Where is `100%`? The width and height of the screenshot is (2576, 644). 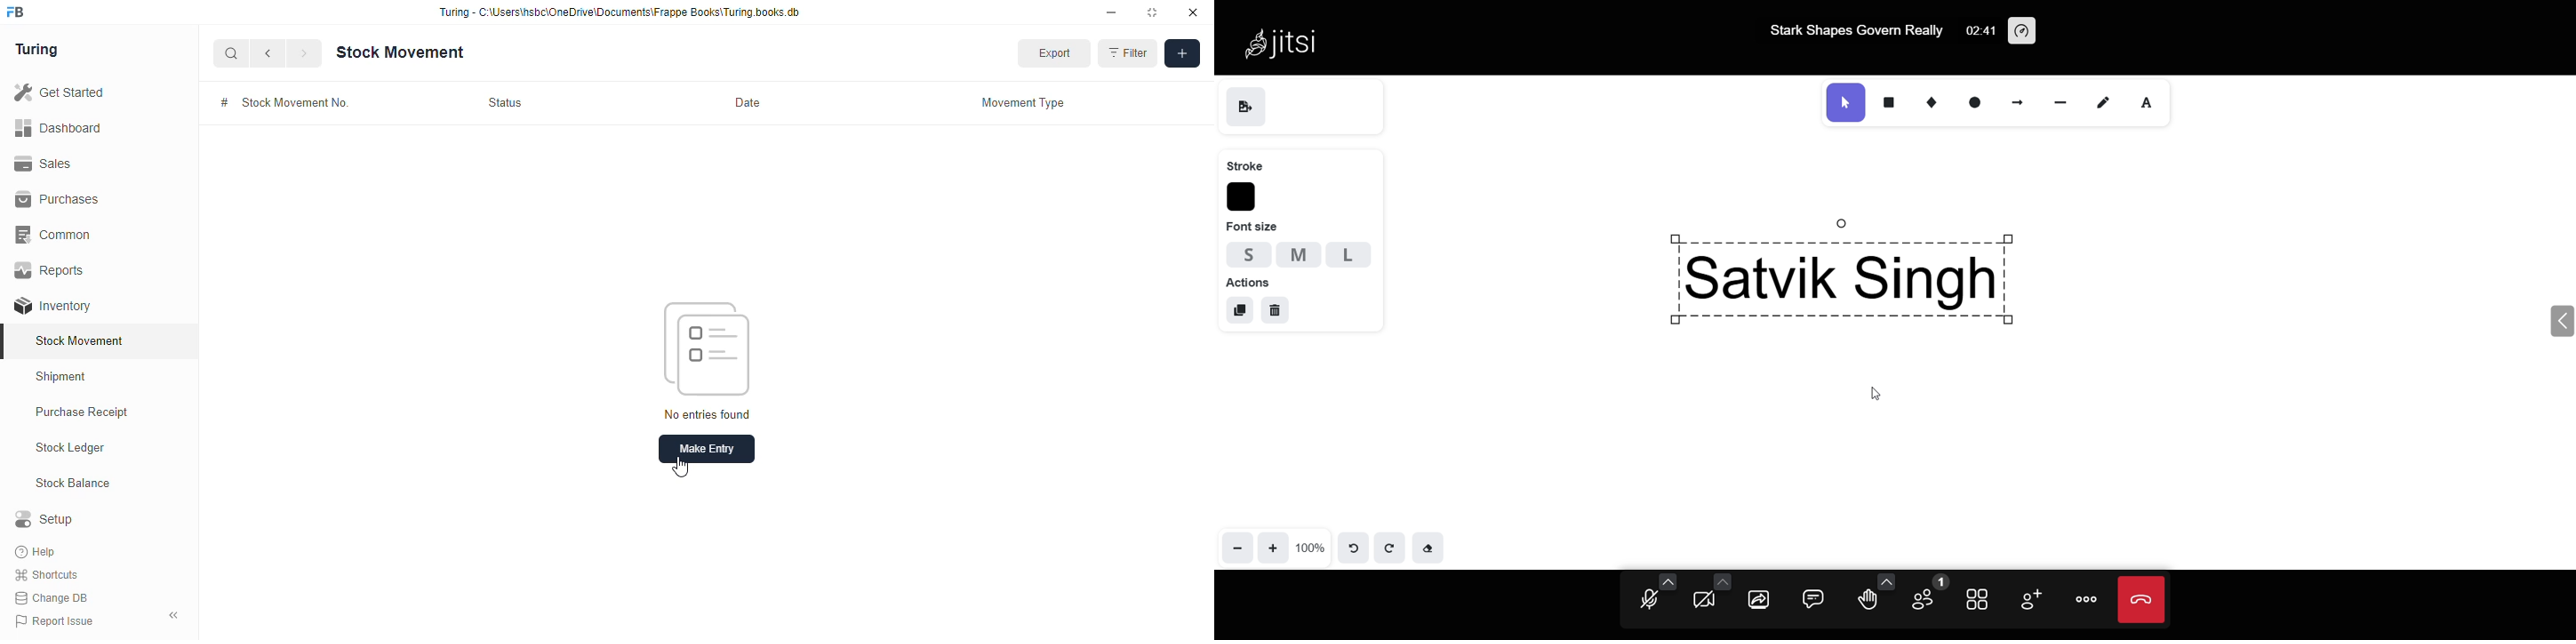
100% is located at coordinates (1311, 547).